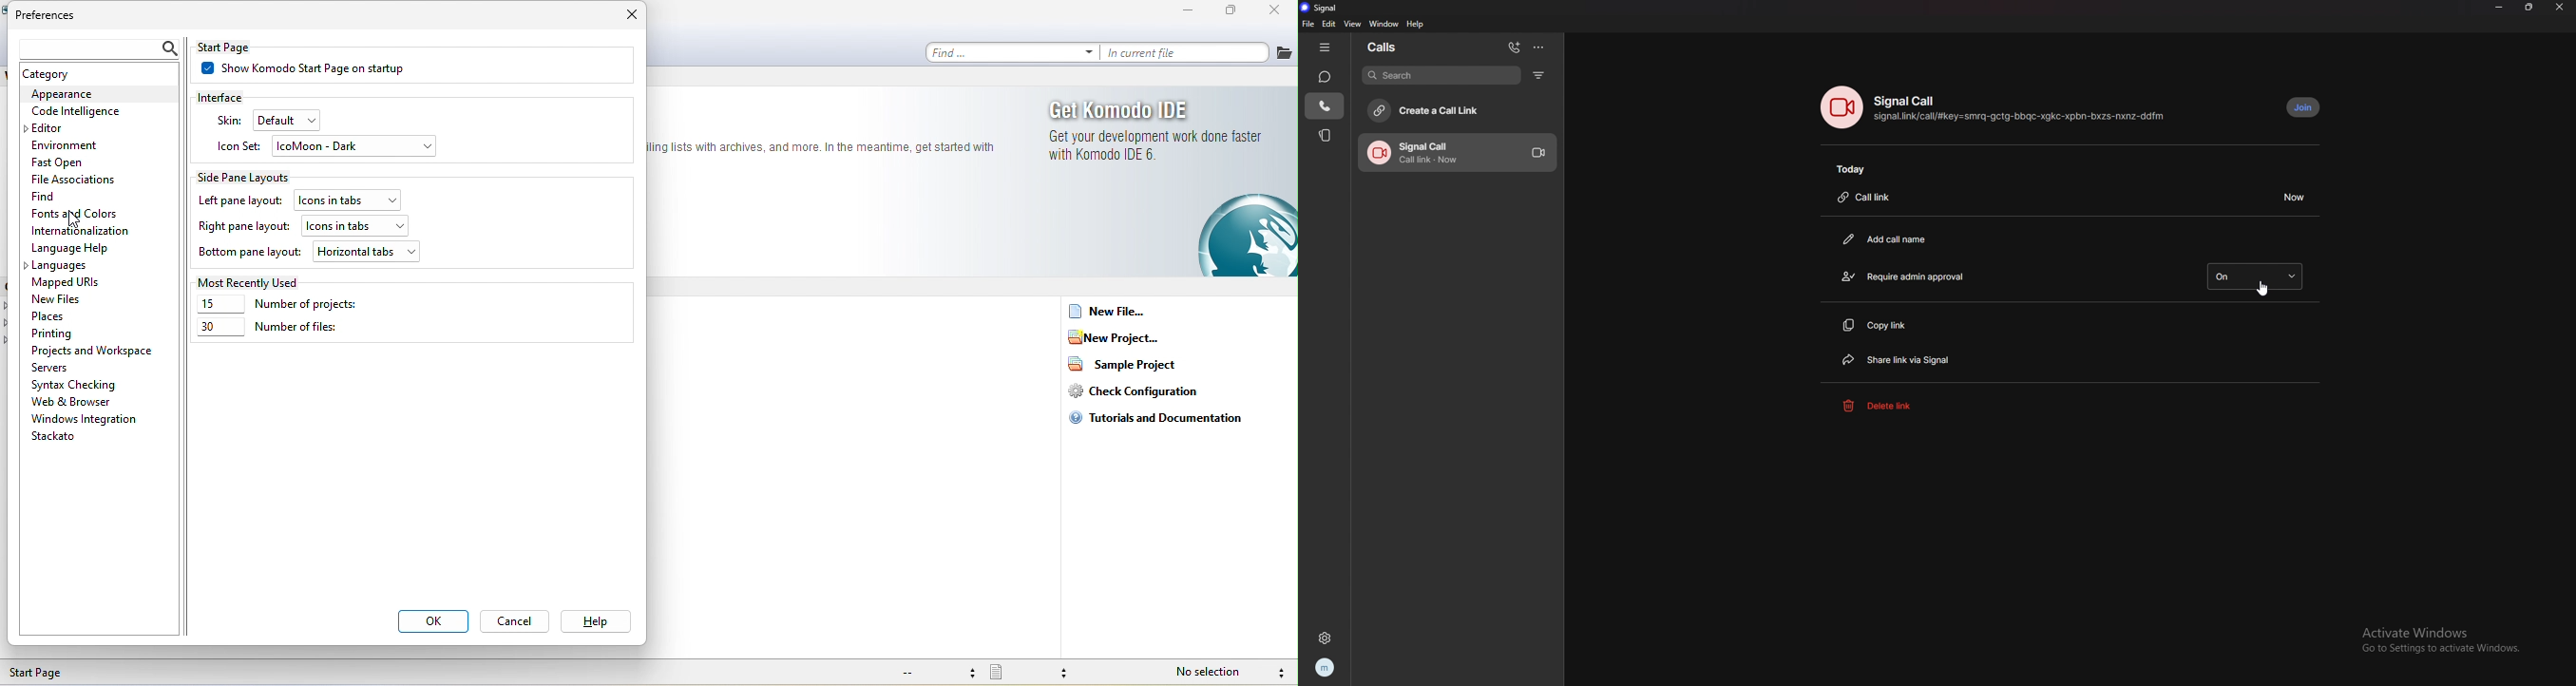 Image resolution: width=2576 pixels, height=700 pixels. What do you see at coordinates (1015, 53) in the screenshot?
I see `find` at bounding box center [1015, 53].